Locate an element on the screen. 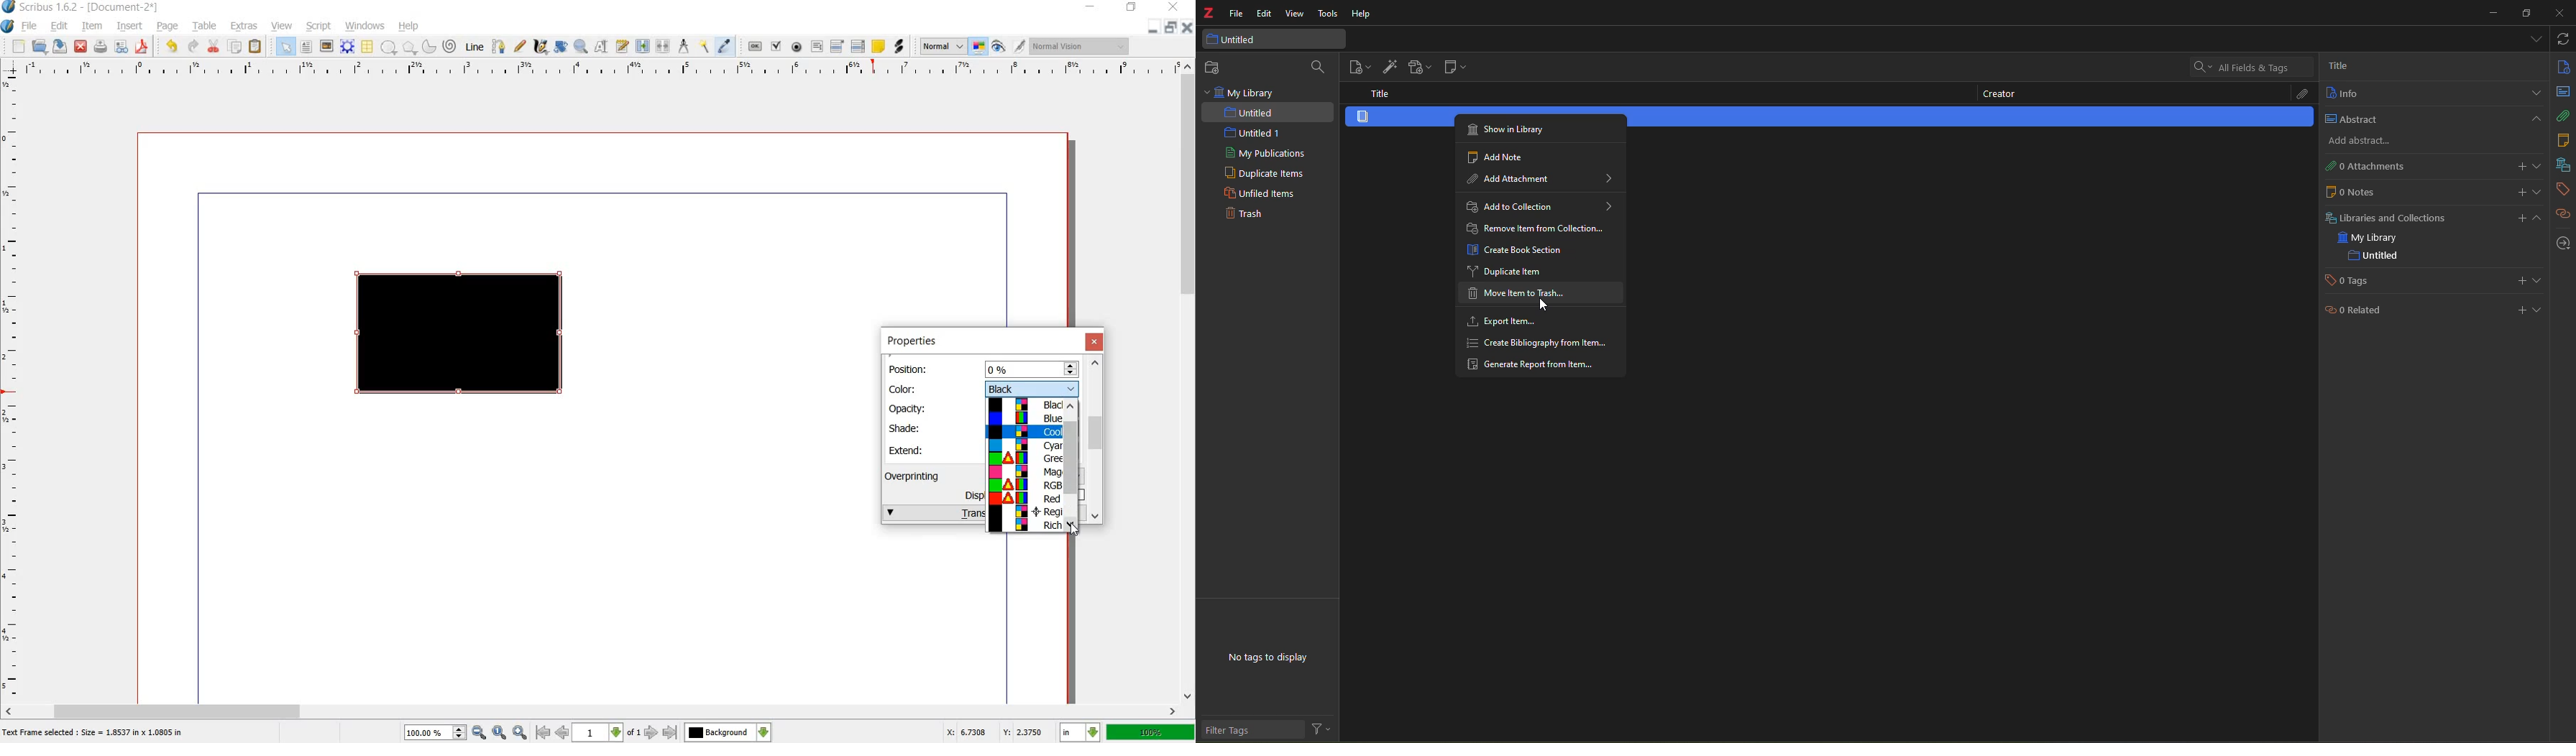  untitled is located at coordinates (1243, 40).